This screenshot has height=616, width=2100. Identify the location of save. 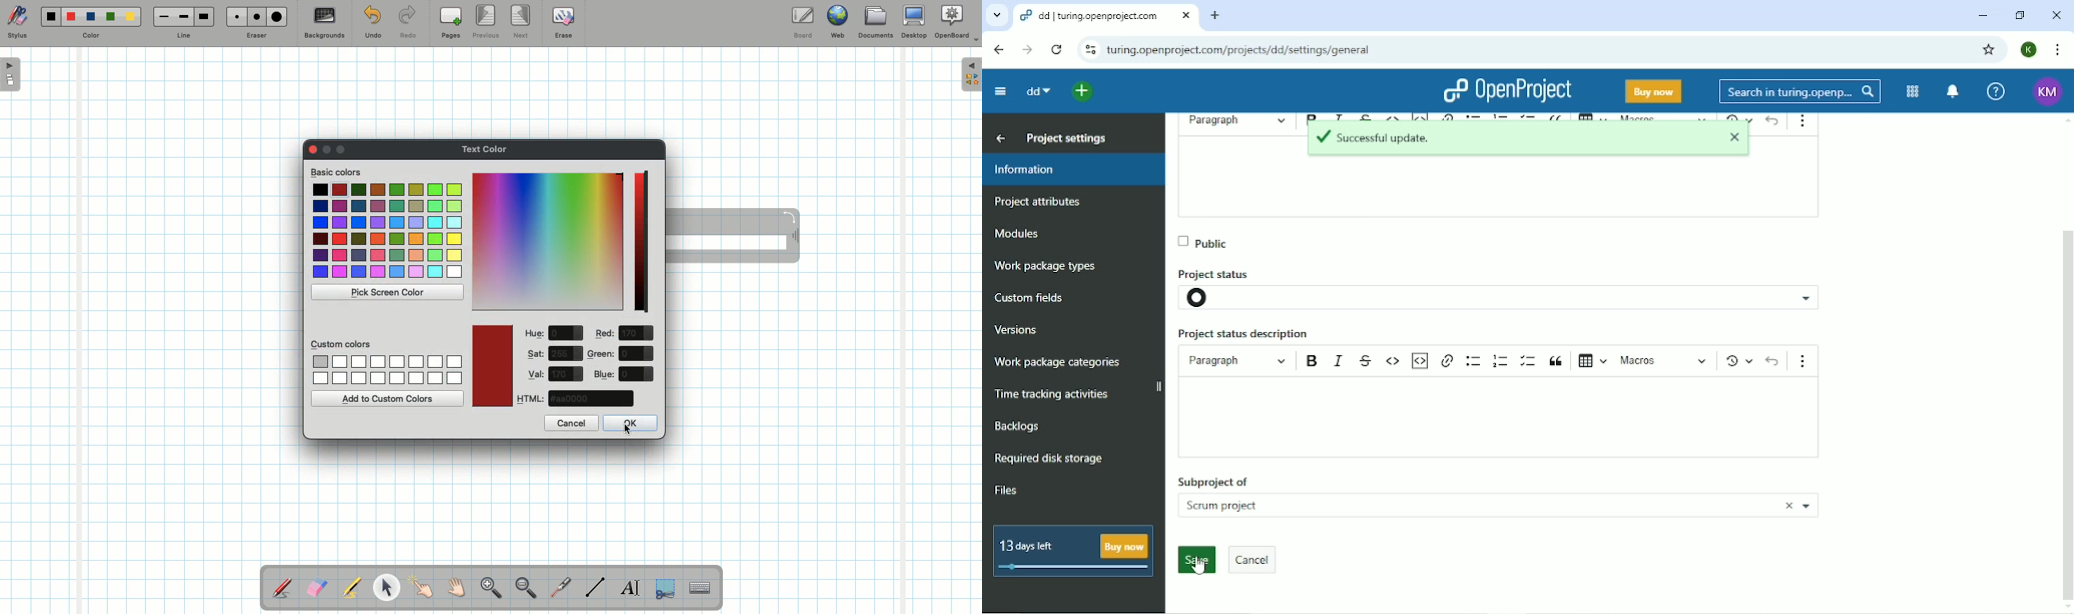
(1199, 561).